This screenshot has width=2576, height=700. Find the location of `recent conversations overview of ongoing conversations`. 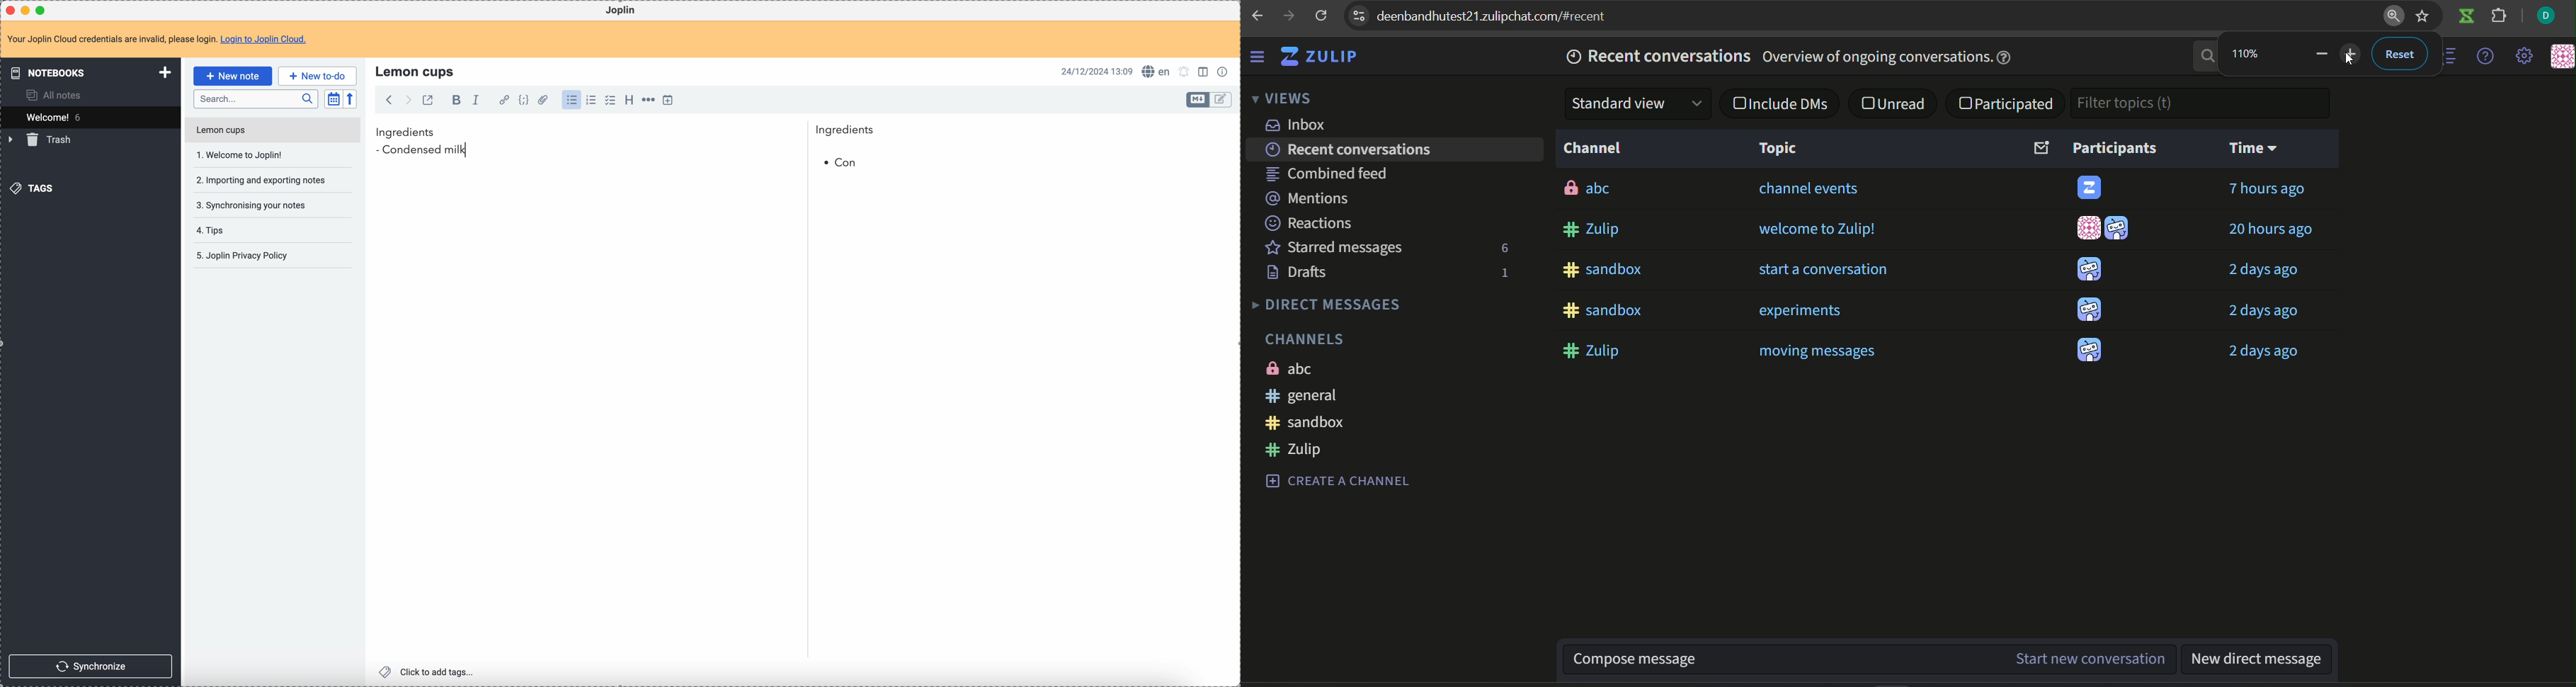

recent conversations overview of ongoing conversations is located at coordinates (1792, 58).